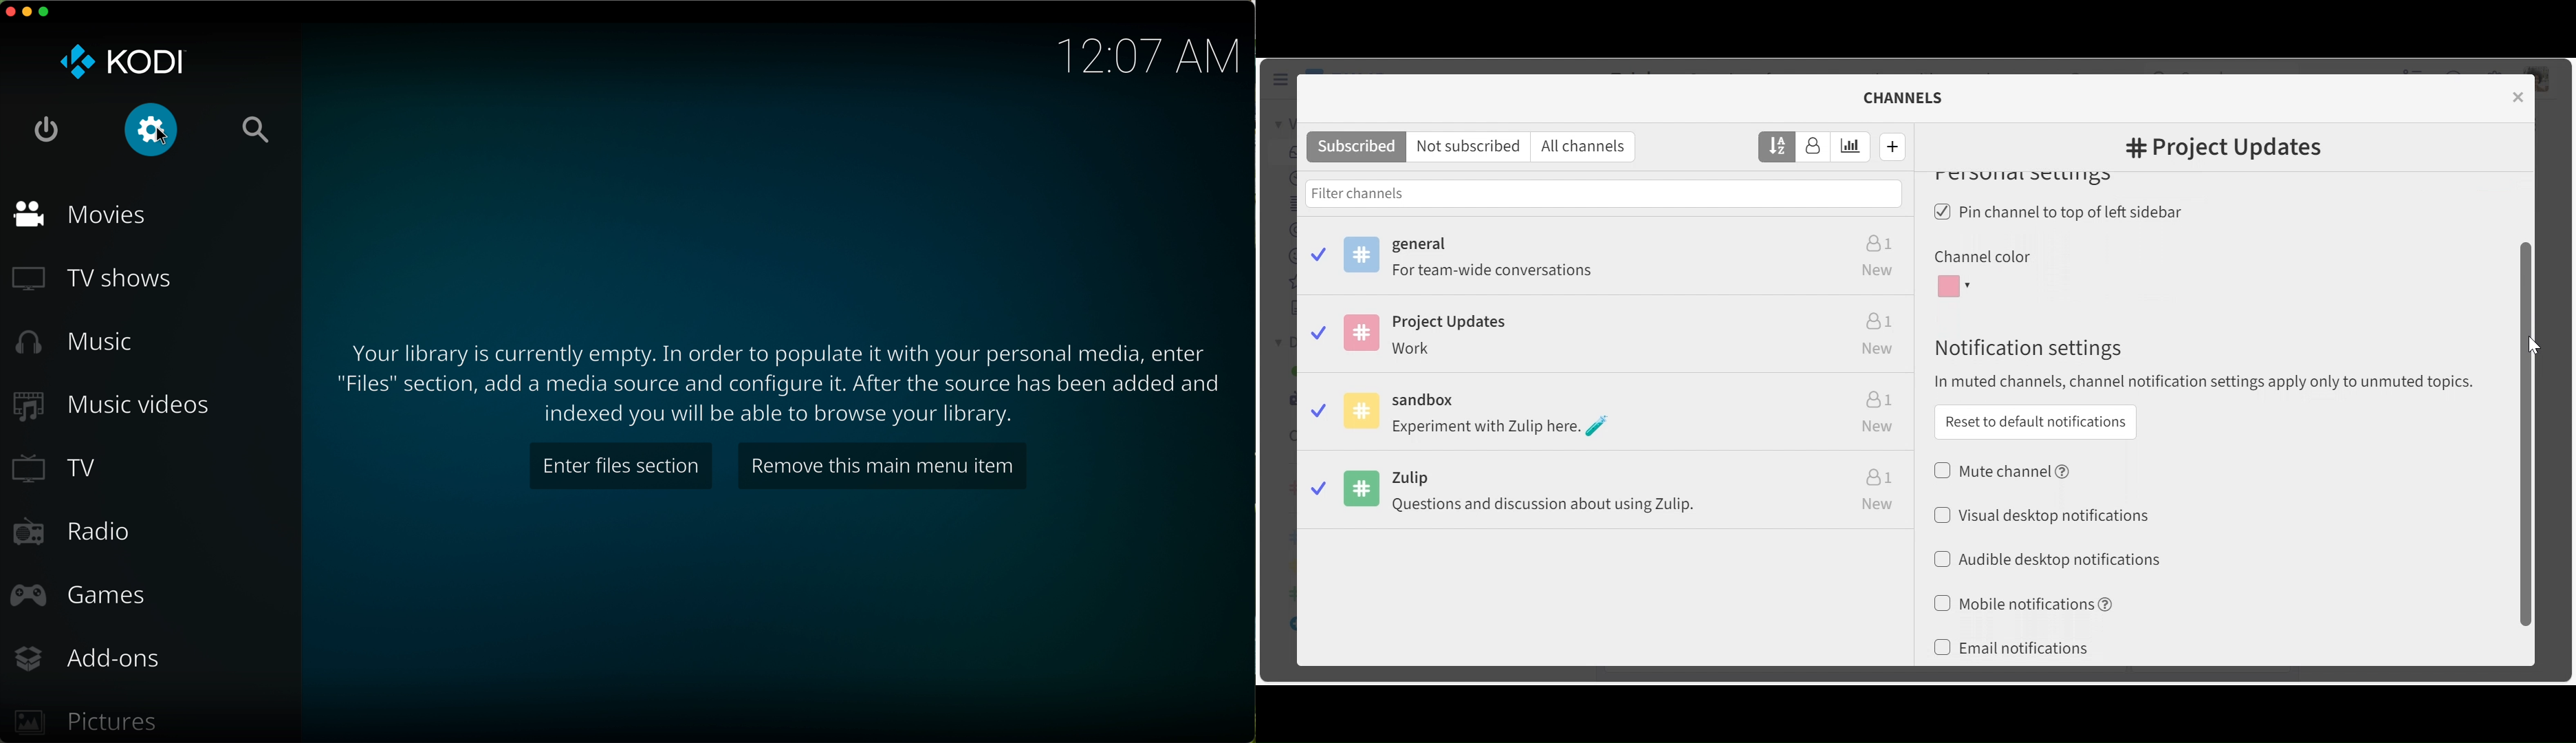 Image resolution: width=2576 pixels, height=756 pixels. I want to click on shut down, so click(46, 130).